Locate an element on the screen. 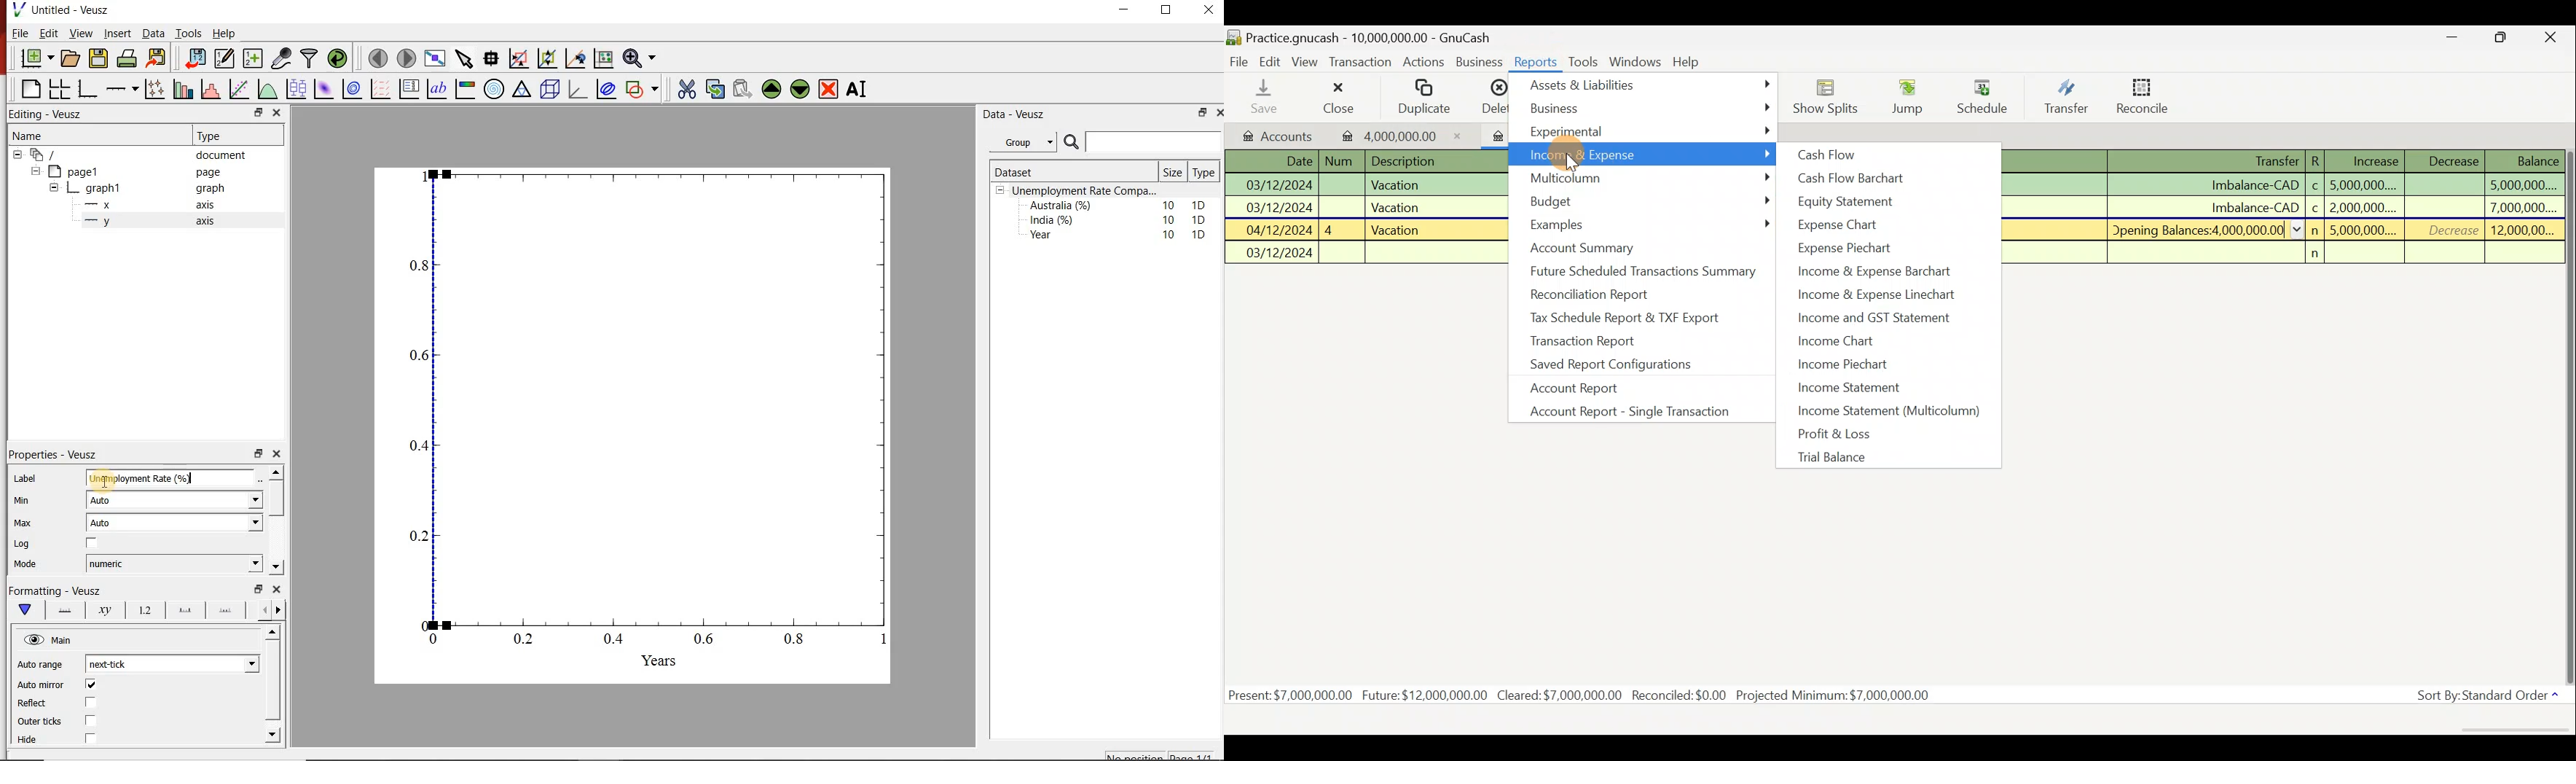 The width and height of the screenshot is (2576, 784). Cash flow is located at coordinates (1827, 154).